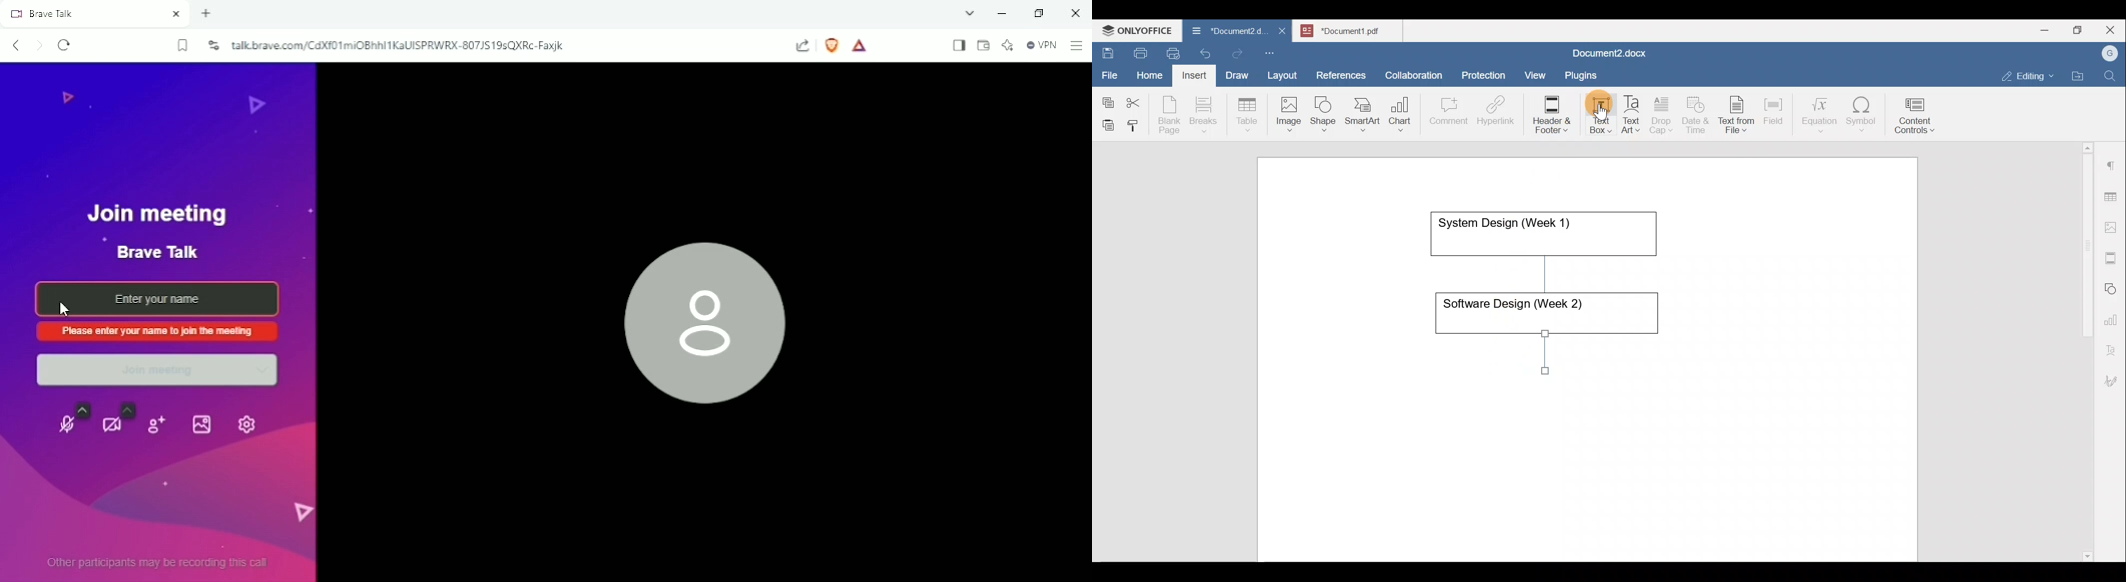  Describe the element at coordinates (983, 46) in the screenshot. I see `Wallet ` at that location.